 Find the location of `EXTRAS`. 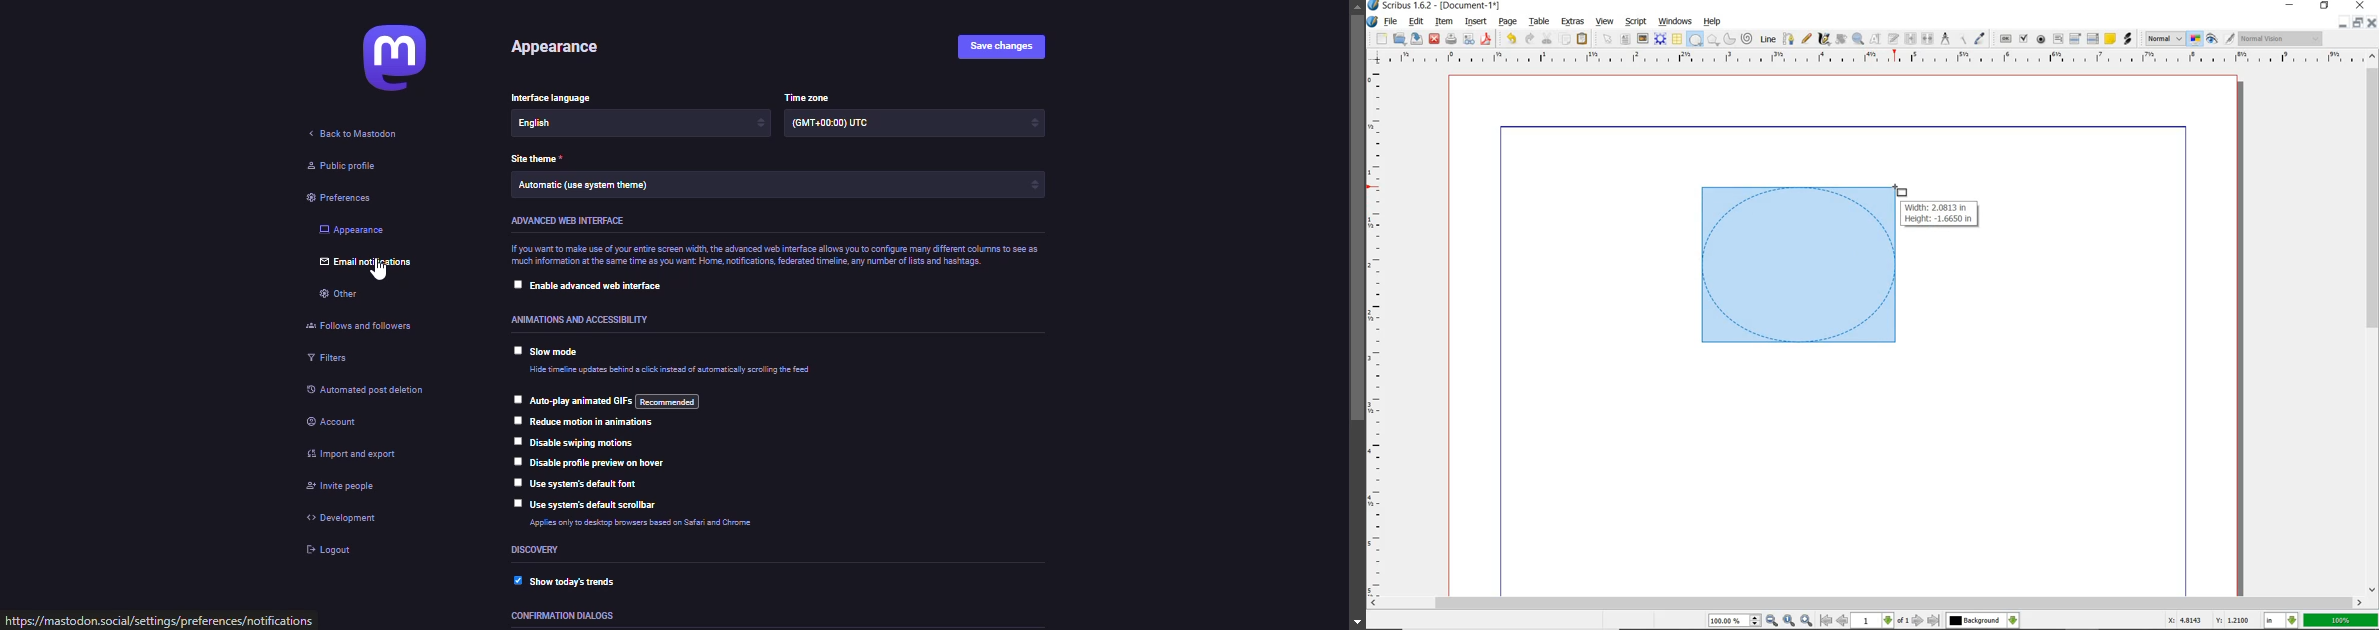

EXTRAS is located at coordinates (1573, 22).